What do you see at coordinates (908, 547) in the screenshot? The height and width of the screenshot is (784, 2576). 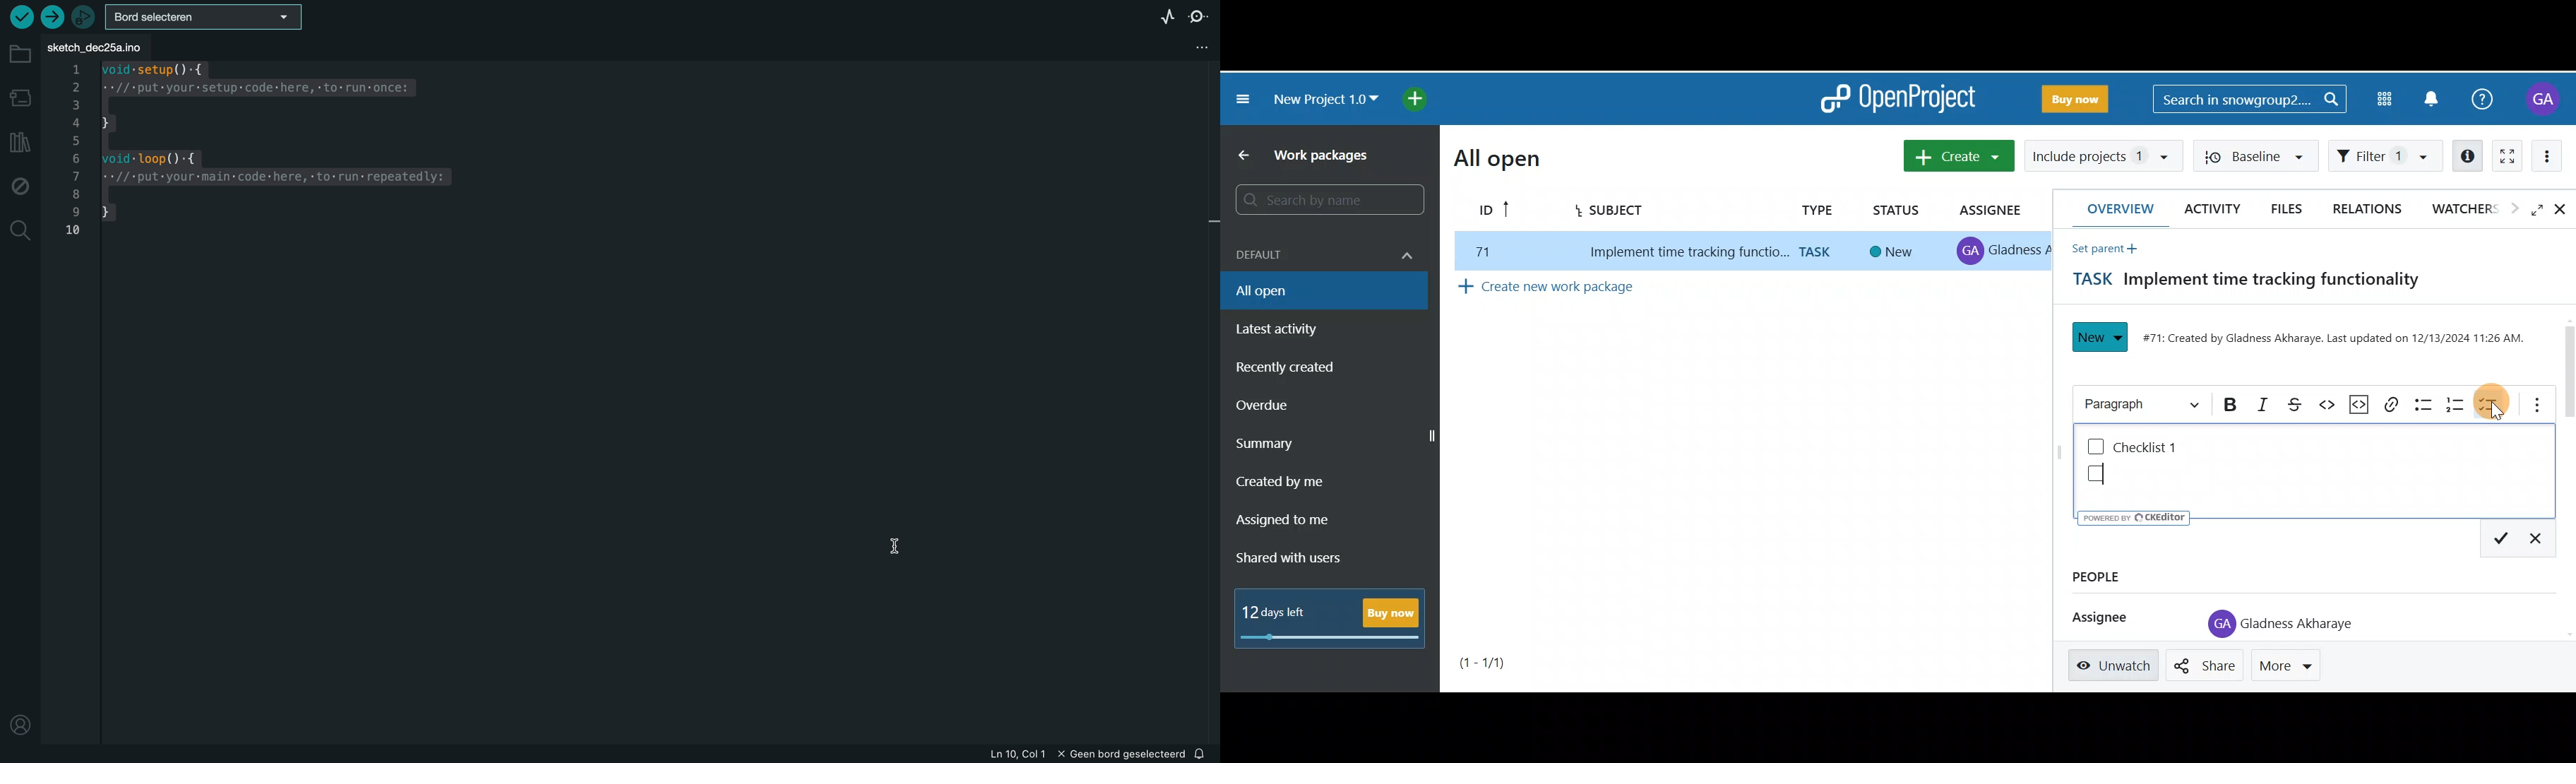 I see `cursor` at bounding box center [908, 547].